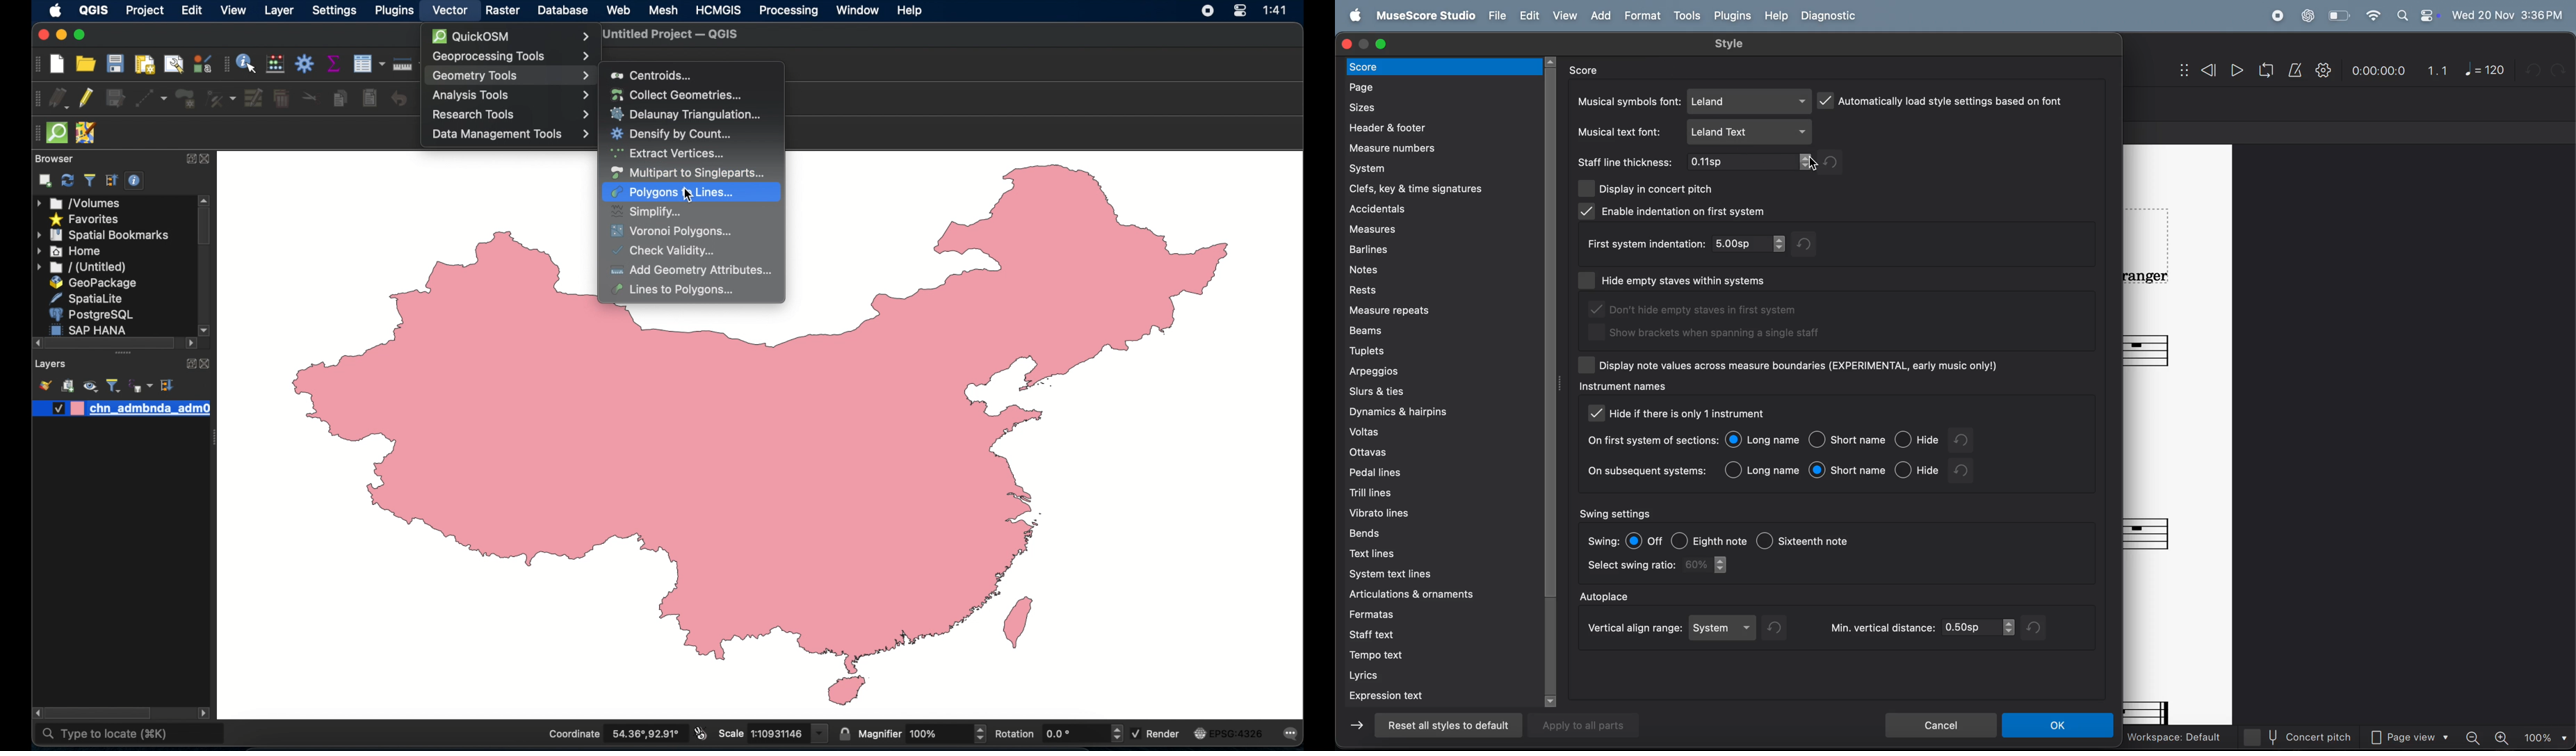 This screenshot has width=2576, height=756. I want to click on zoom out, so click(2476, 737).